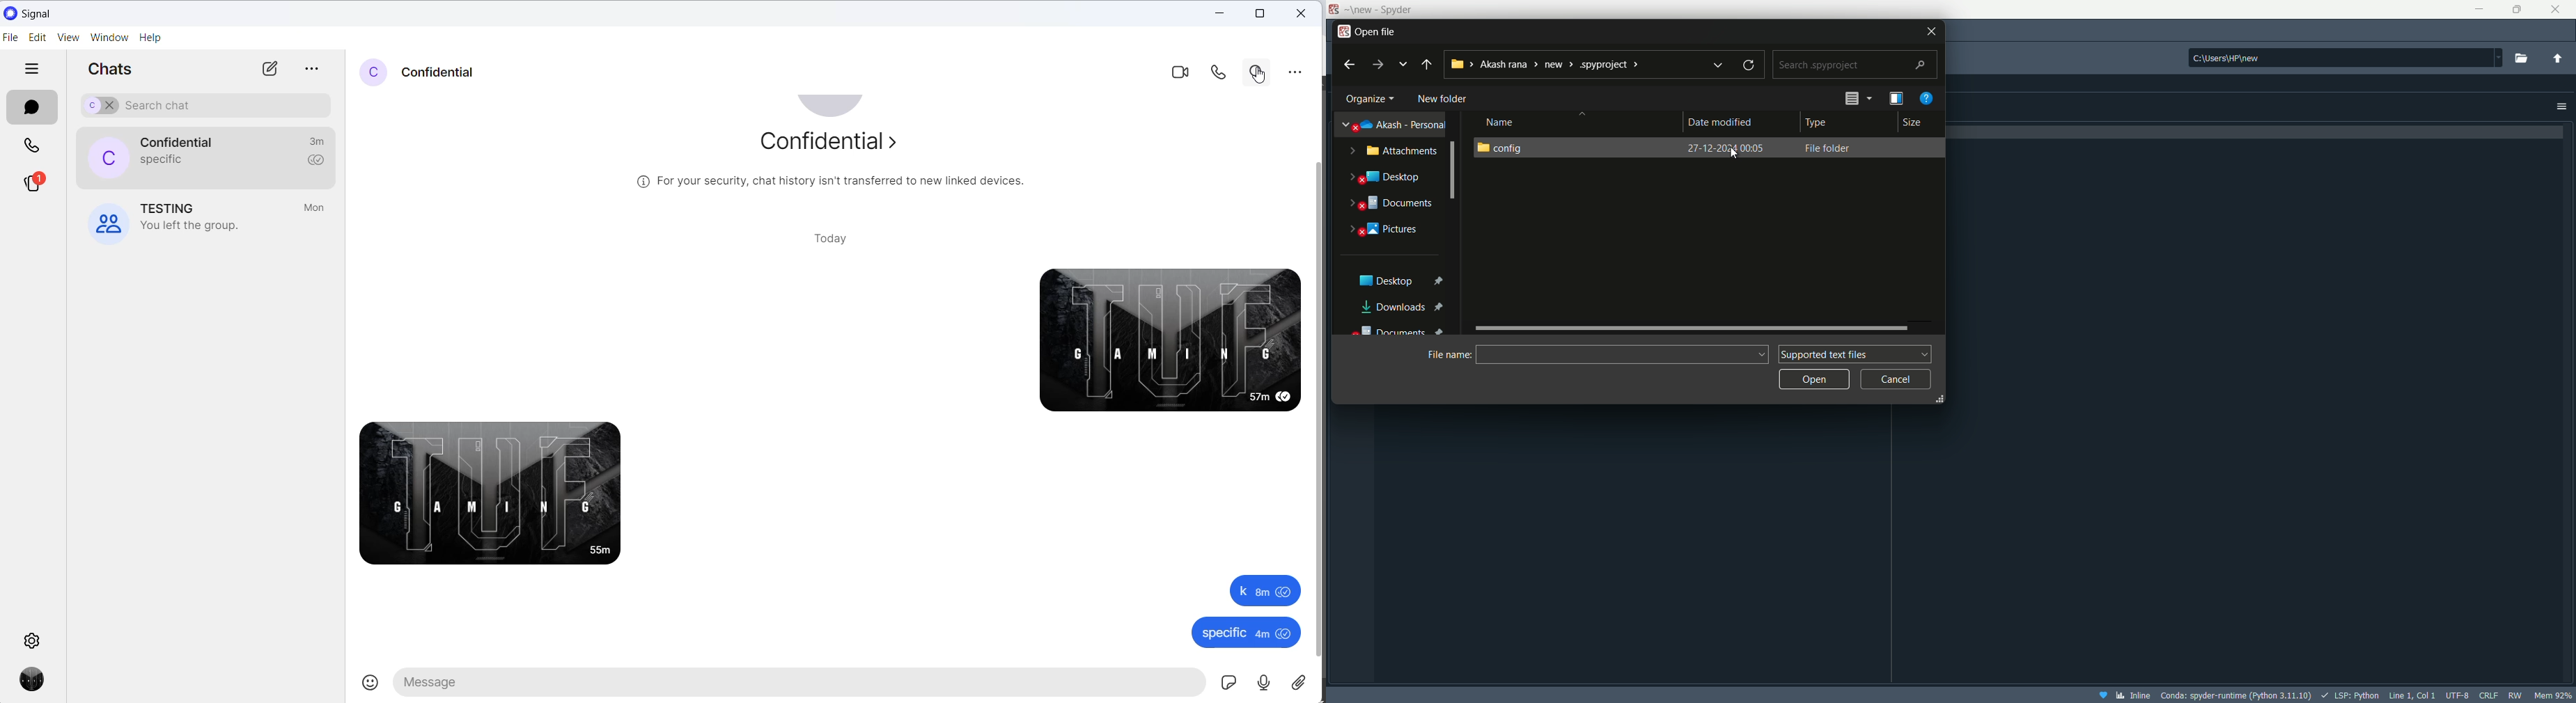 The image size is (2576, 728). Describe the element at coordinates (1913, 124) in the screenshot. I see `Size` at that location.